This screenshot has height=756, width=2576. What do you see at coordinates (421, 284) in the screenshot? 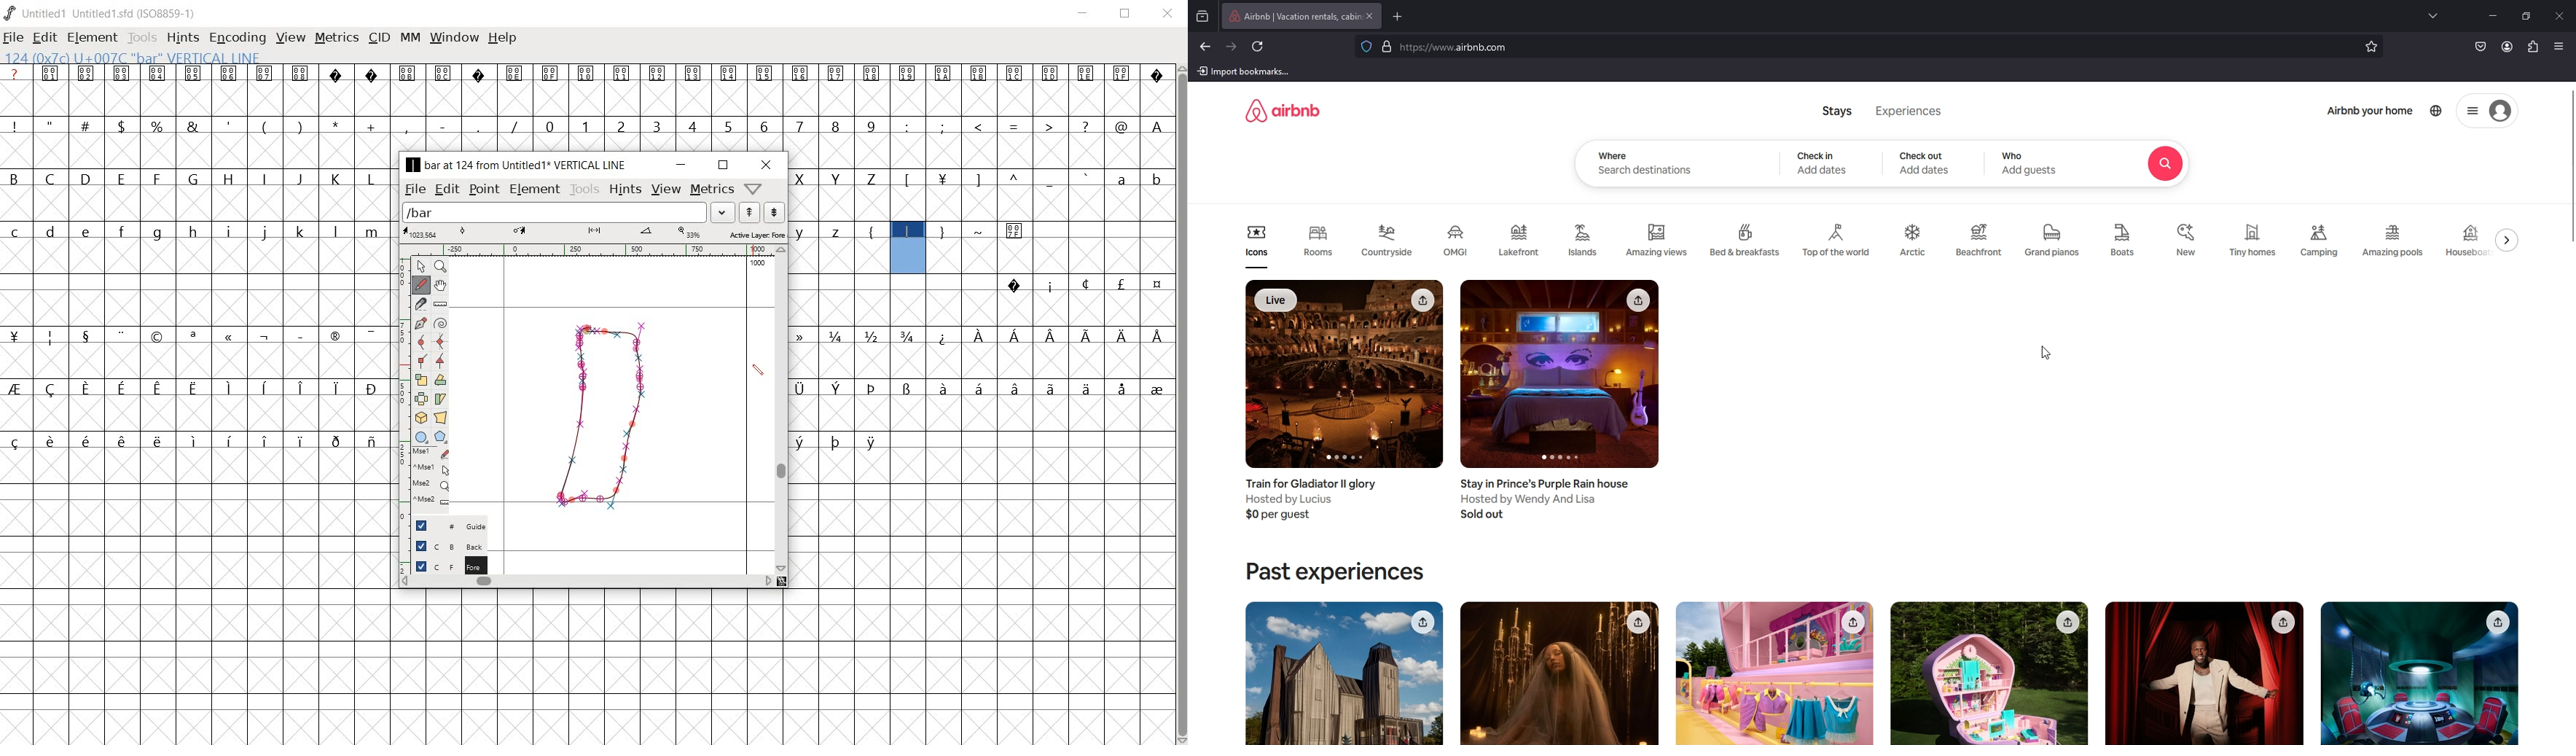
I see `draw a freehand curve` at bounding box center [421, 284].